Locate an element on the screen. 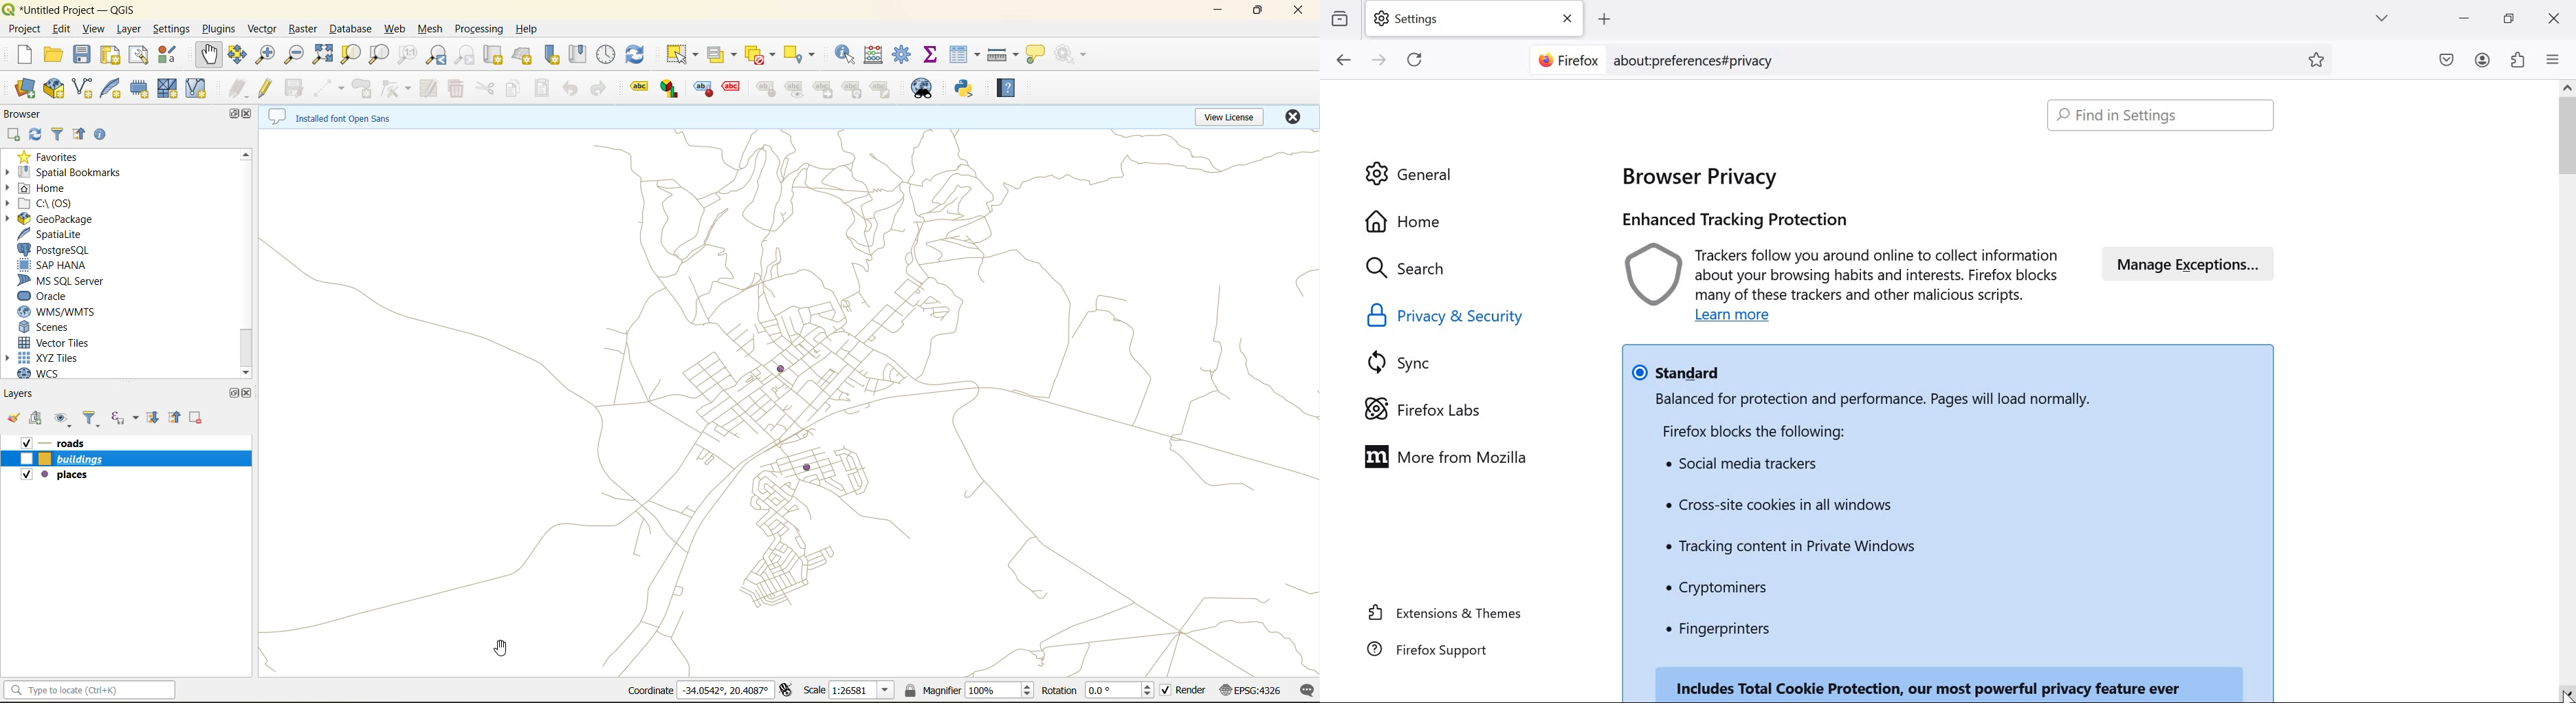 Image resolution: width=2576 pixels, height=728 pixels. crs is located at coordinates (1253, 692).